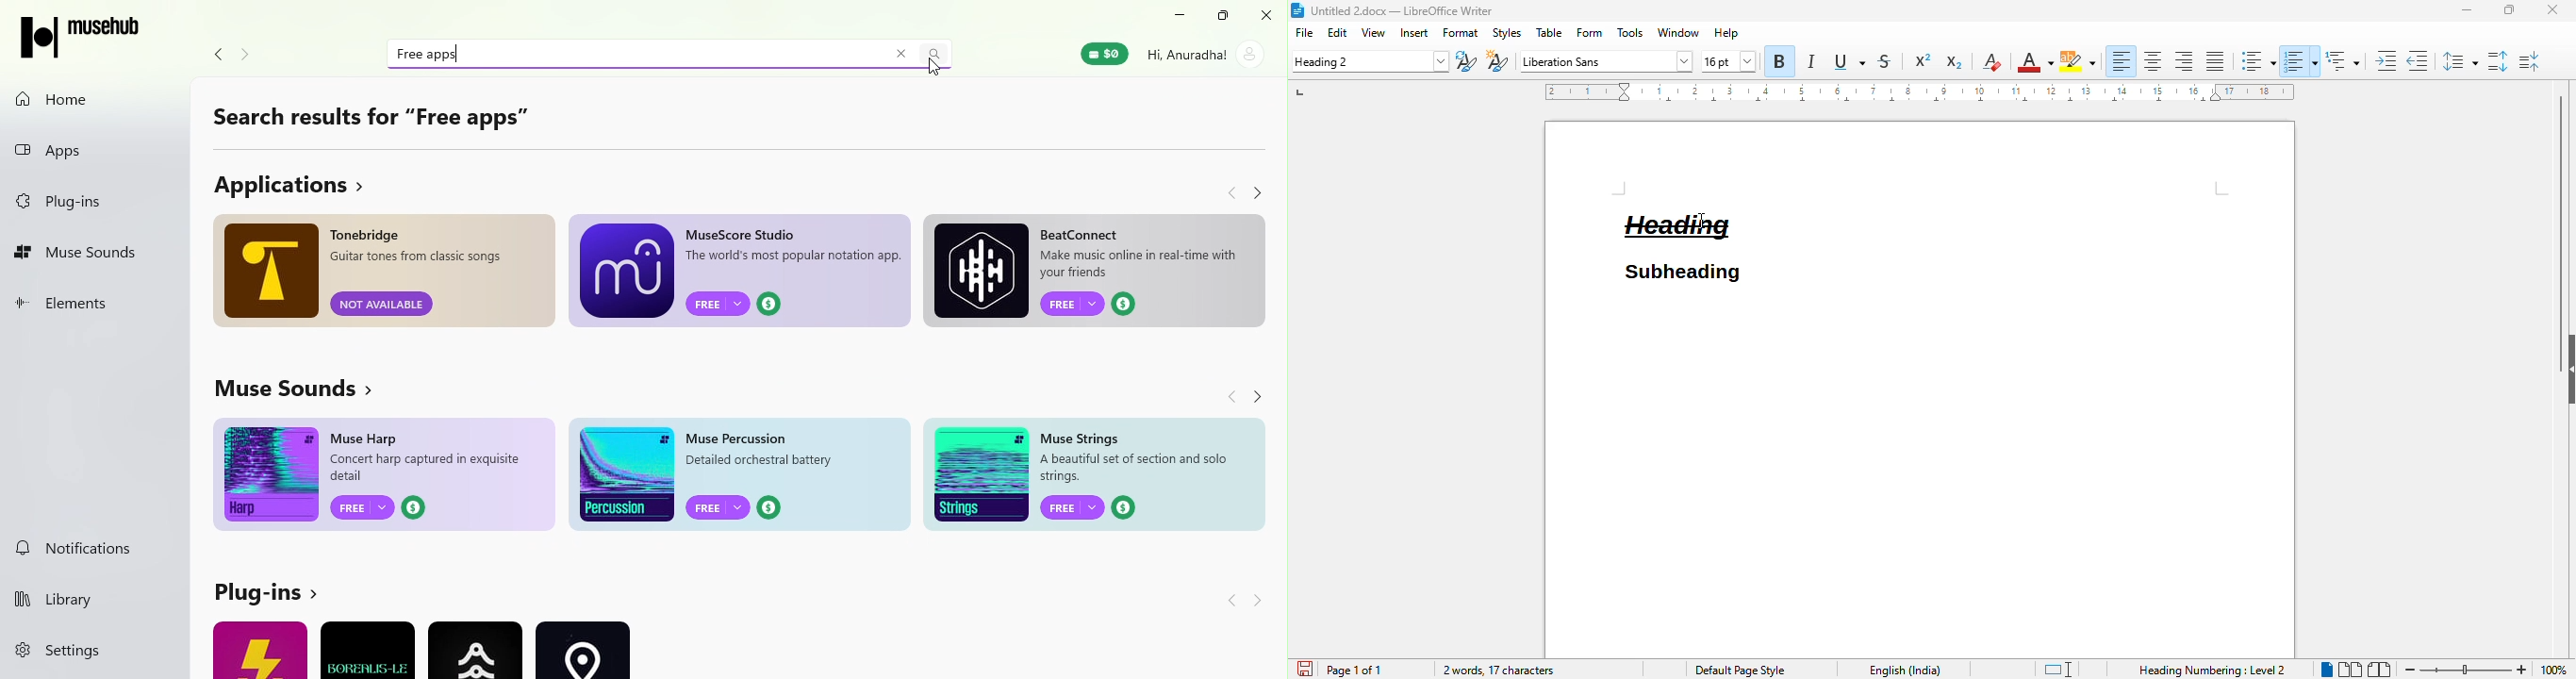 The width and height of the screenshot is (2576, 700). Describe the element at coordinates (2121, 60) in the screenshot. I see `align left` at that location.